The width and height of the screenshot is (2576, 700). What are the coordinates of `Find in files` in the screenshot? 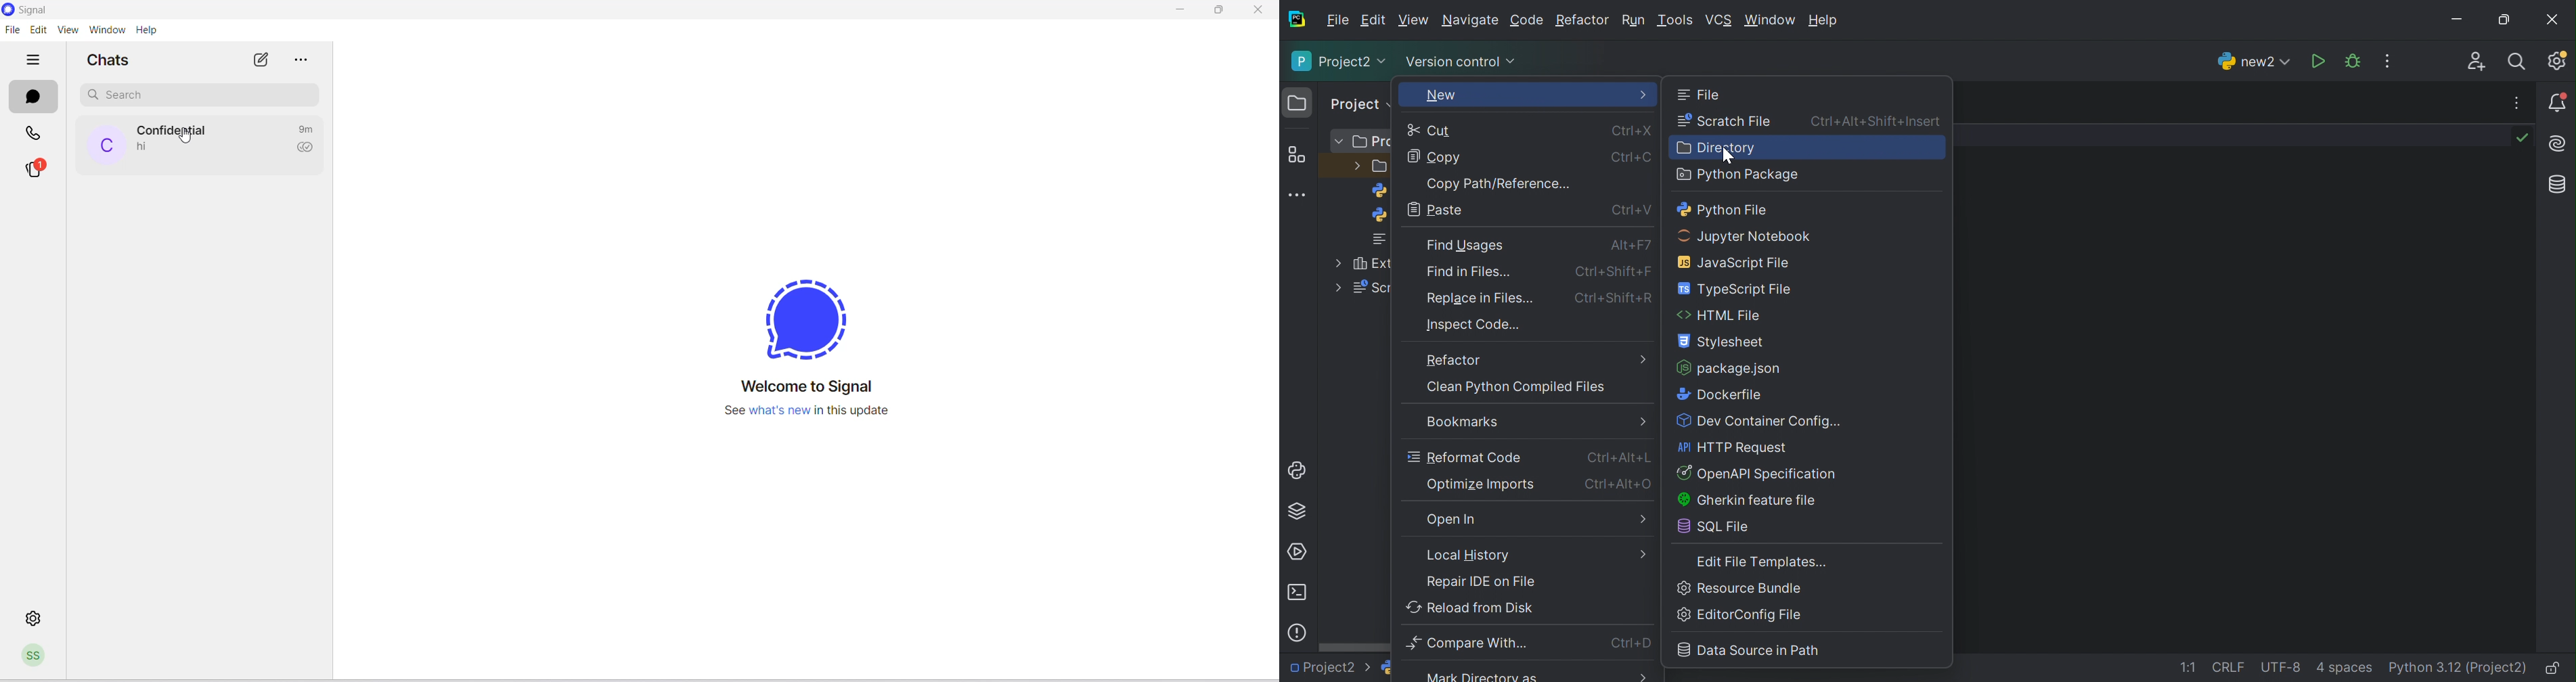 It's located at (1471, 273).